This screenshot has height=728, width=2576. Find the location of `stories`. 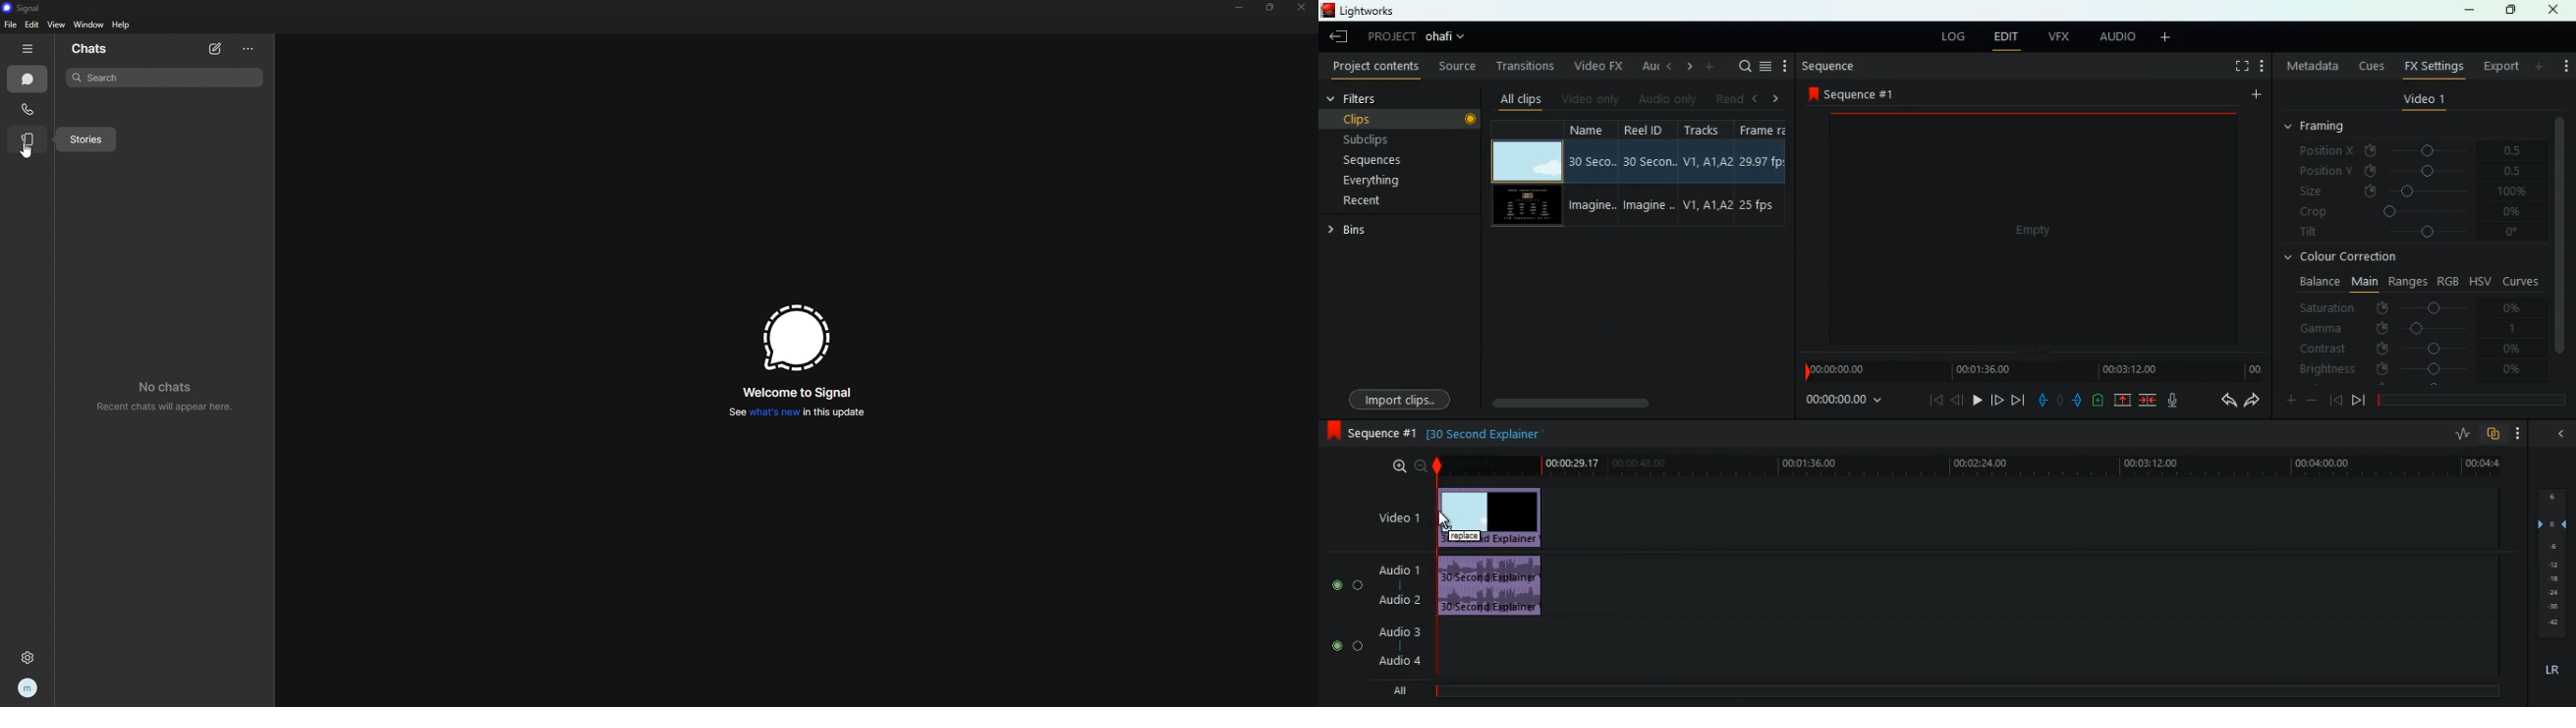

stories is located at coordinates (28, 139).